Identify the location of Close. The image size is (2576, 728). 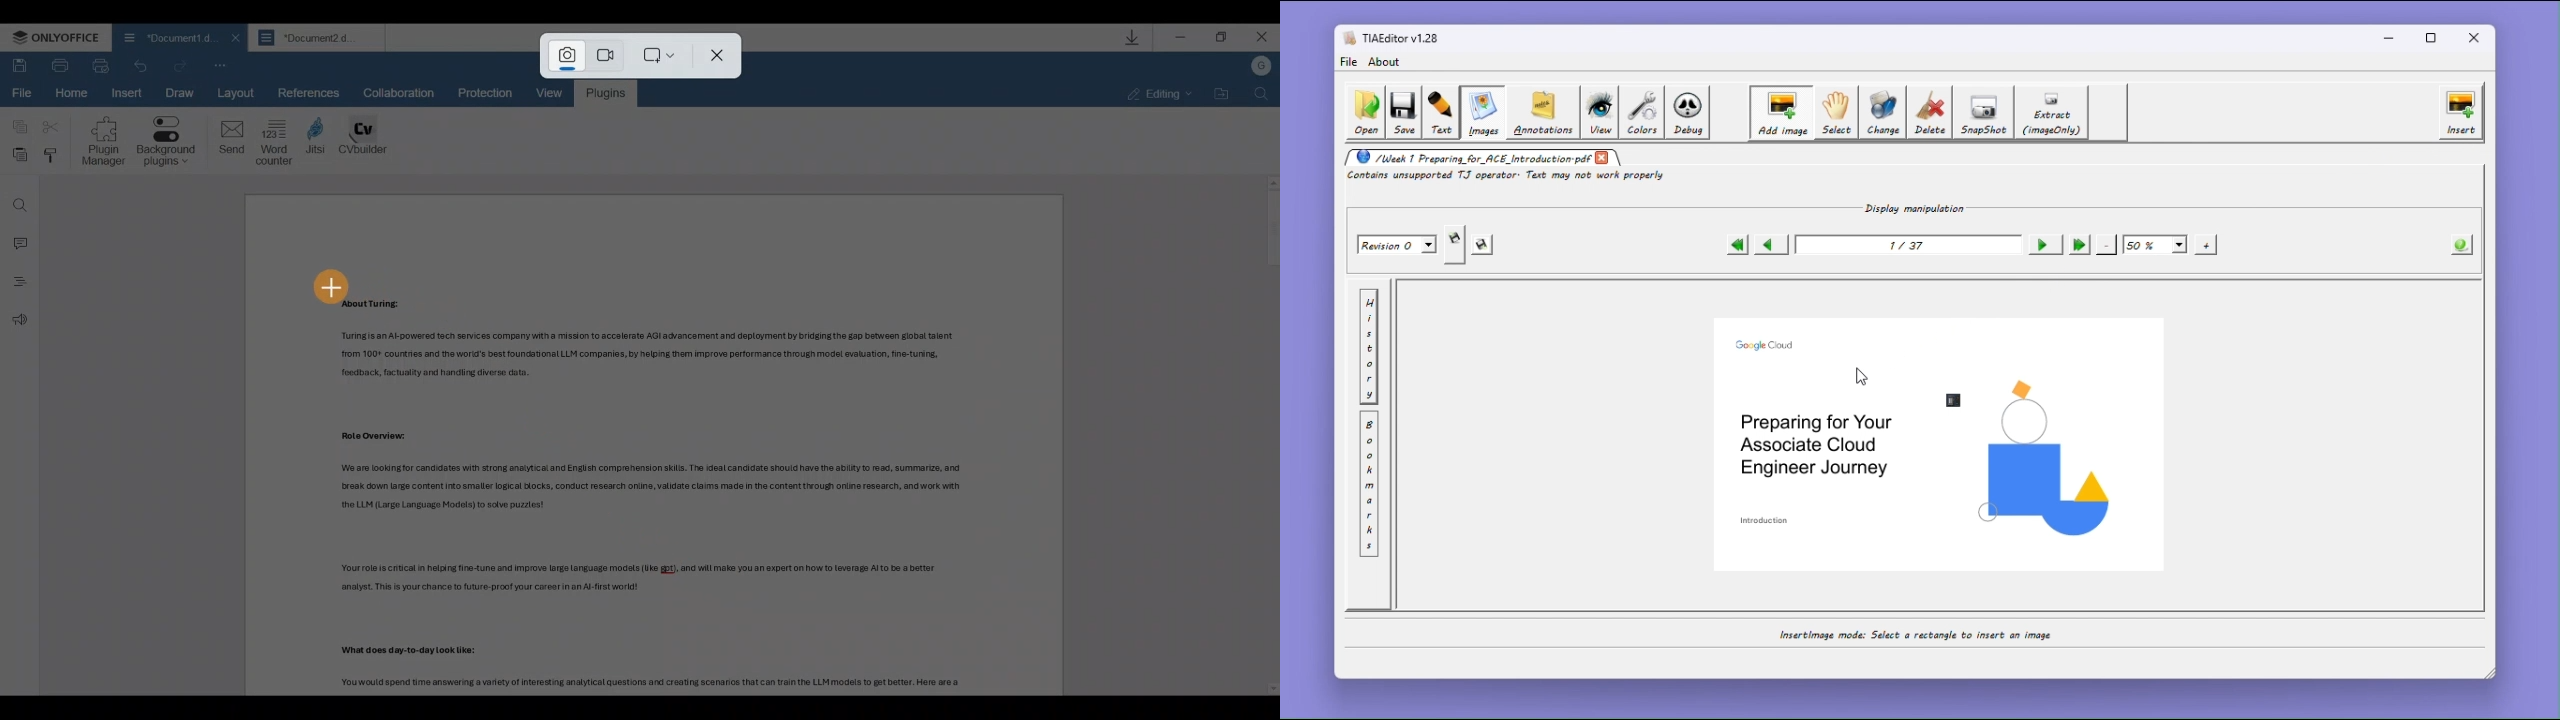
(232, 38).